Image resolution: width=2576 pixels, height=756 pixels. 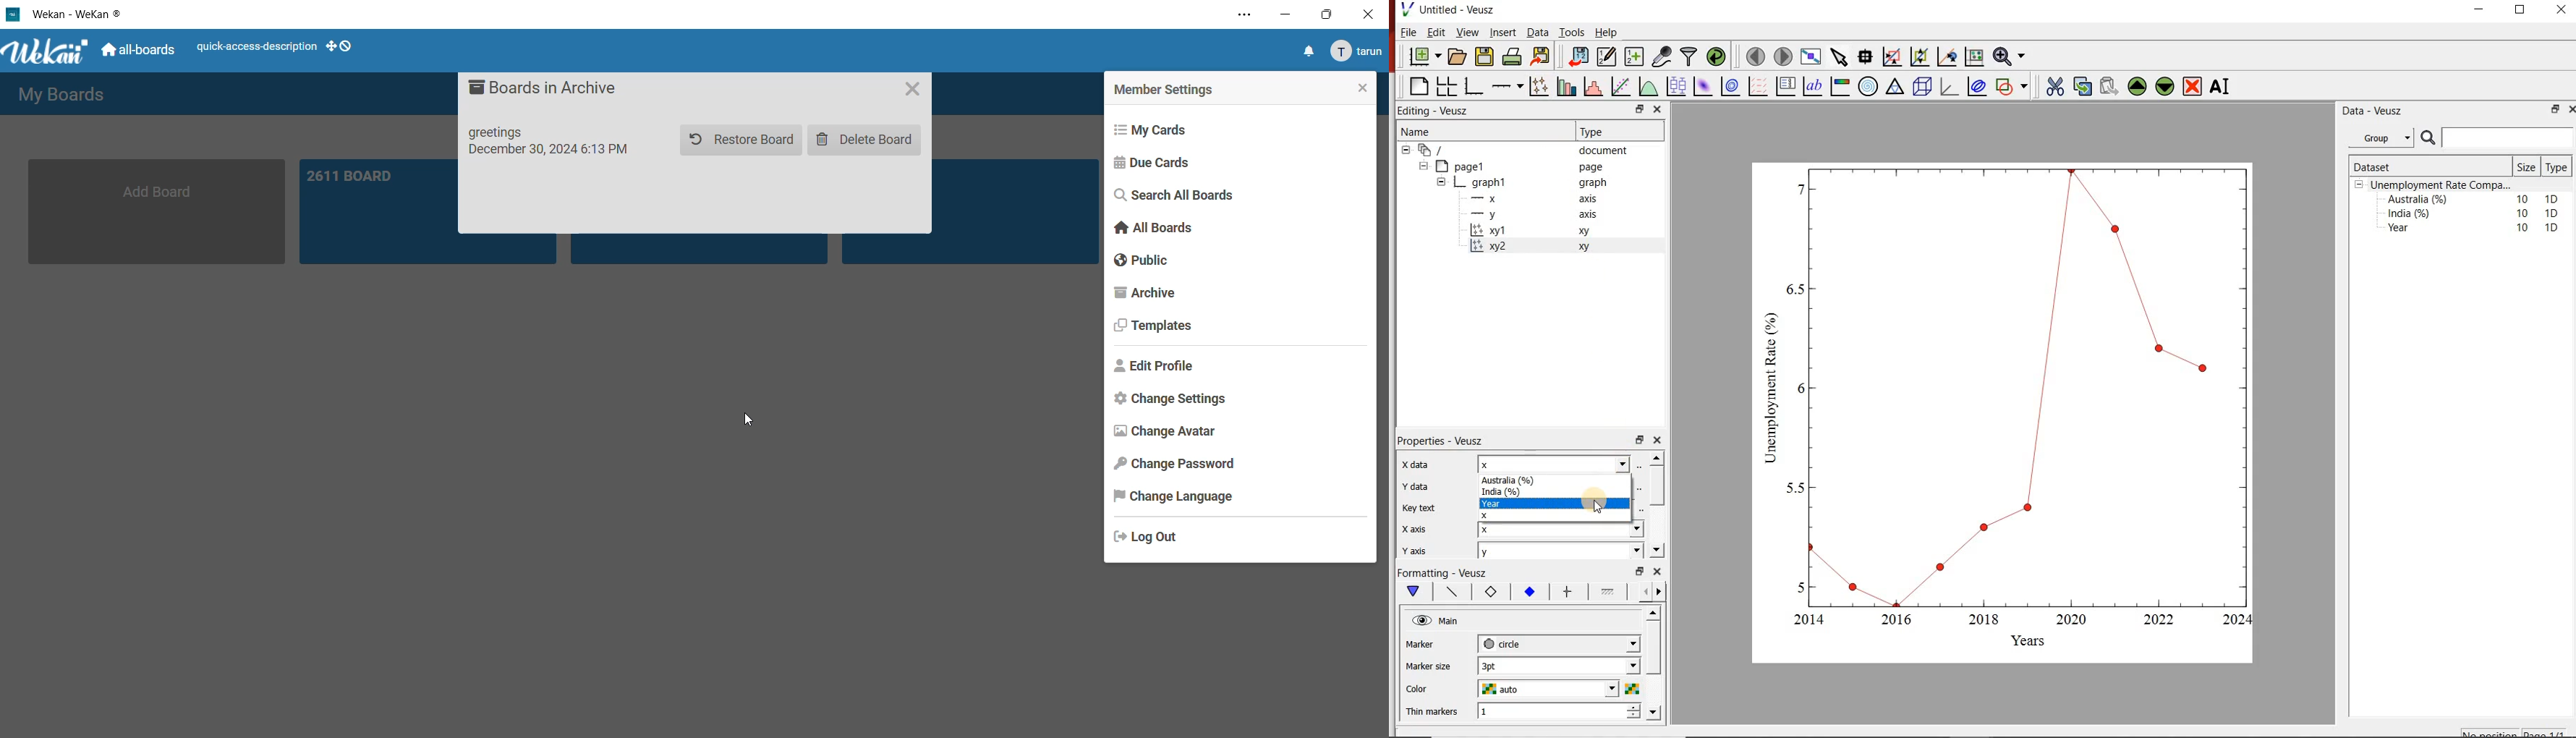 What do you see at coordinates (1641, 109) in the screenshot?
I see `minimise` at bounding box center [1641, 109].